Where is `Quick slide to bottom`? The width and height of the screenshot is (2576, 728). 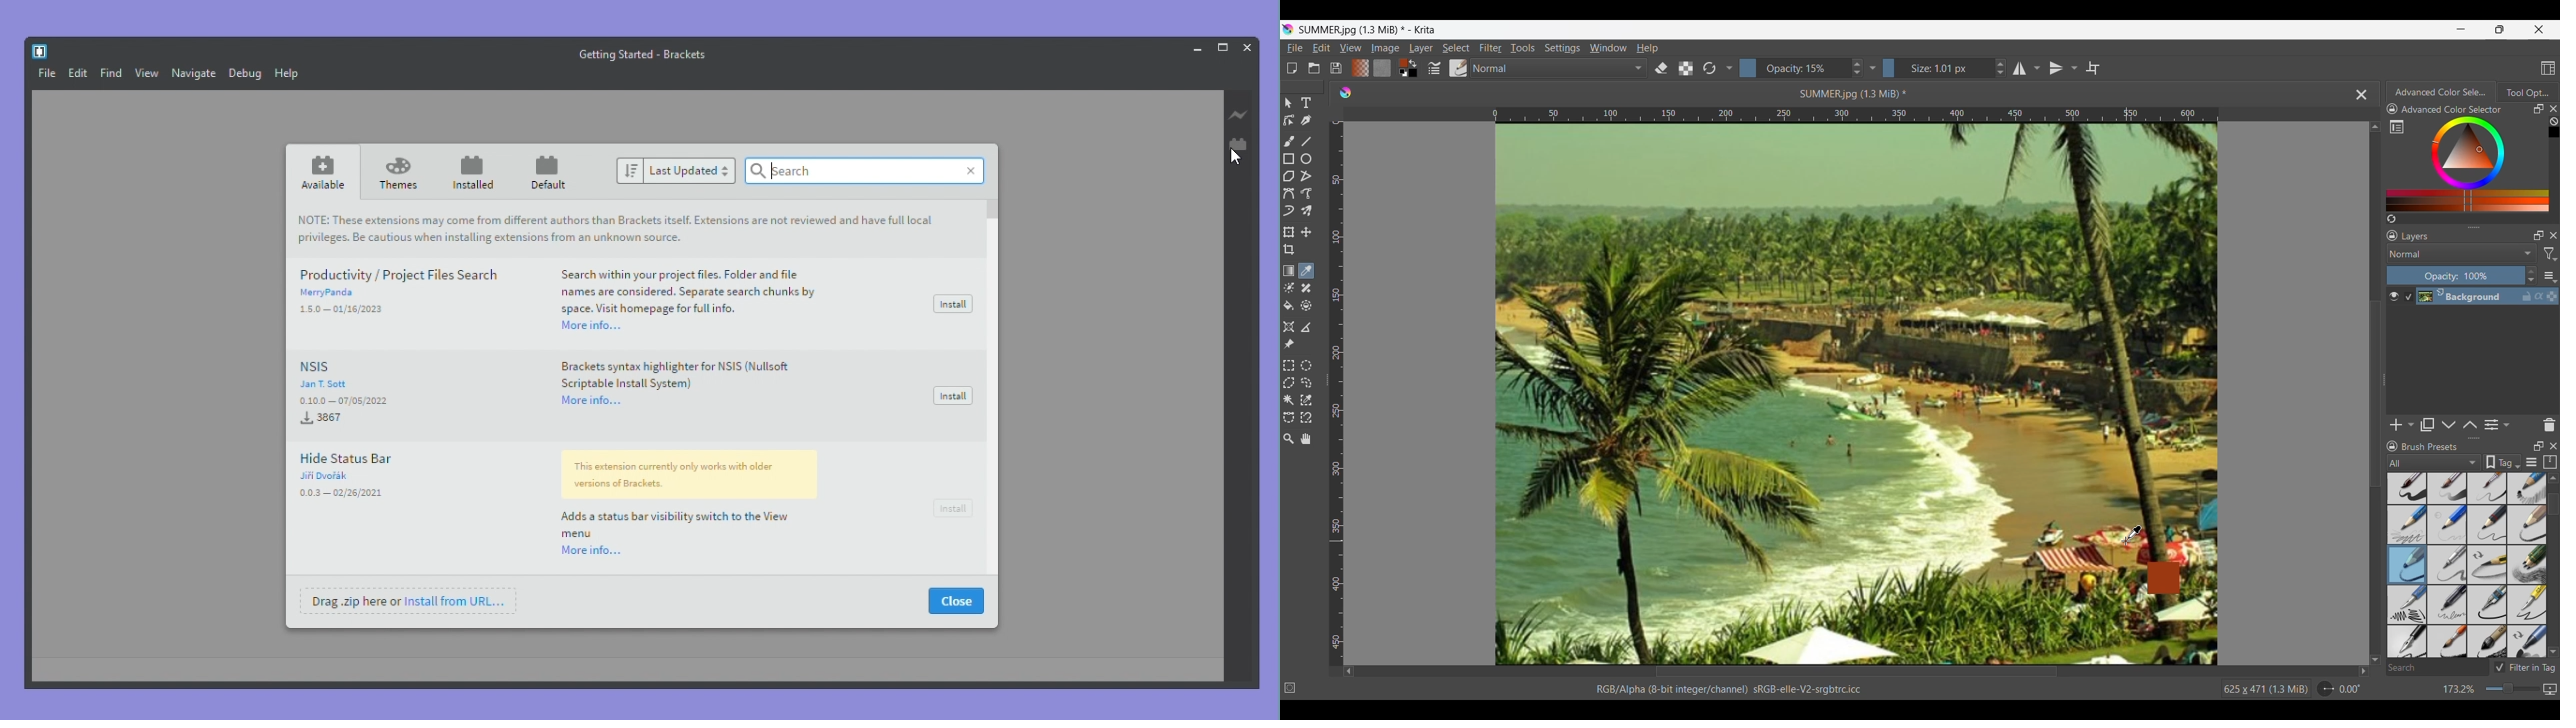 Quick slide to bottom is located at coordinates (2375, 660).